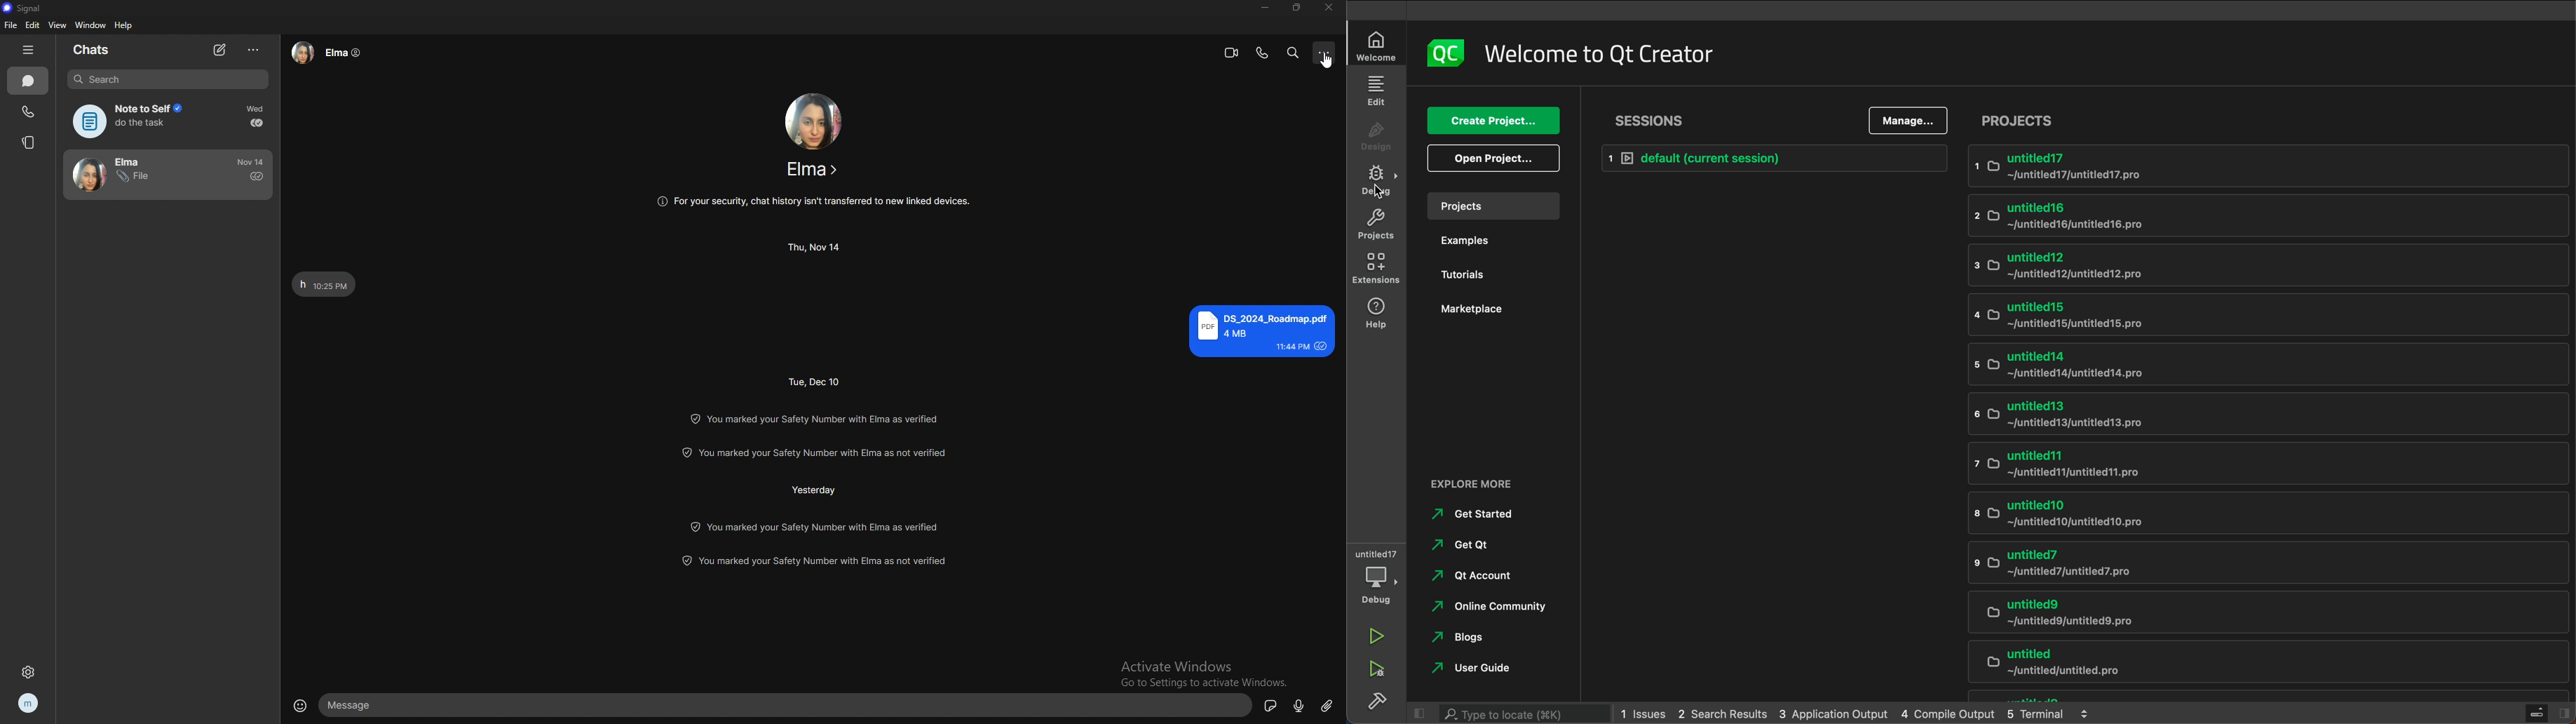  I want to click on untitled12
~[untitled12/untitled12.pro, so click(2266, 266).